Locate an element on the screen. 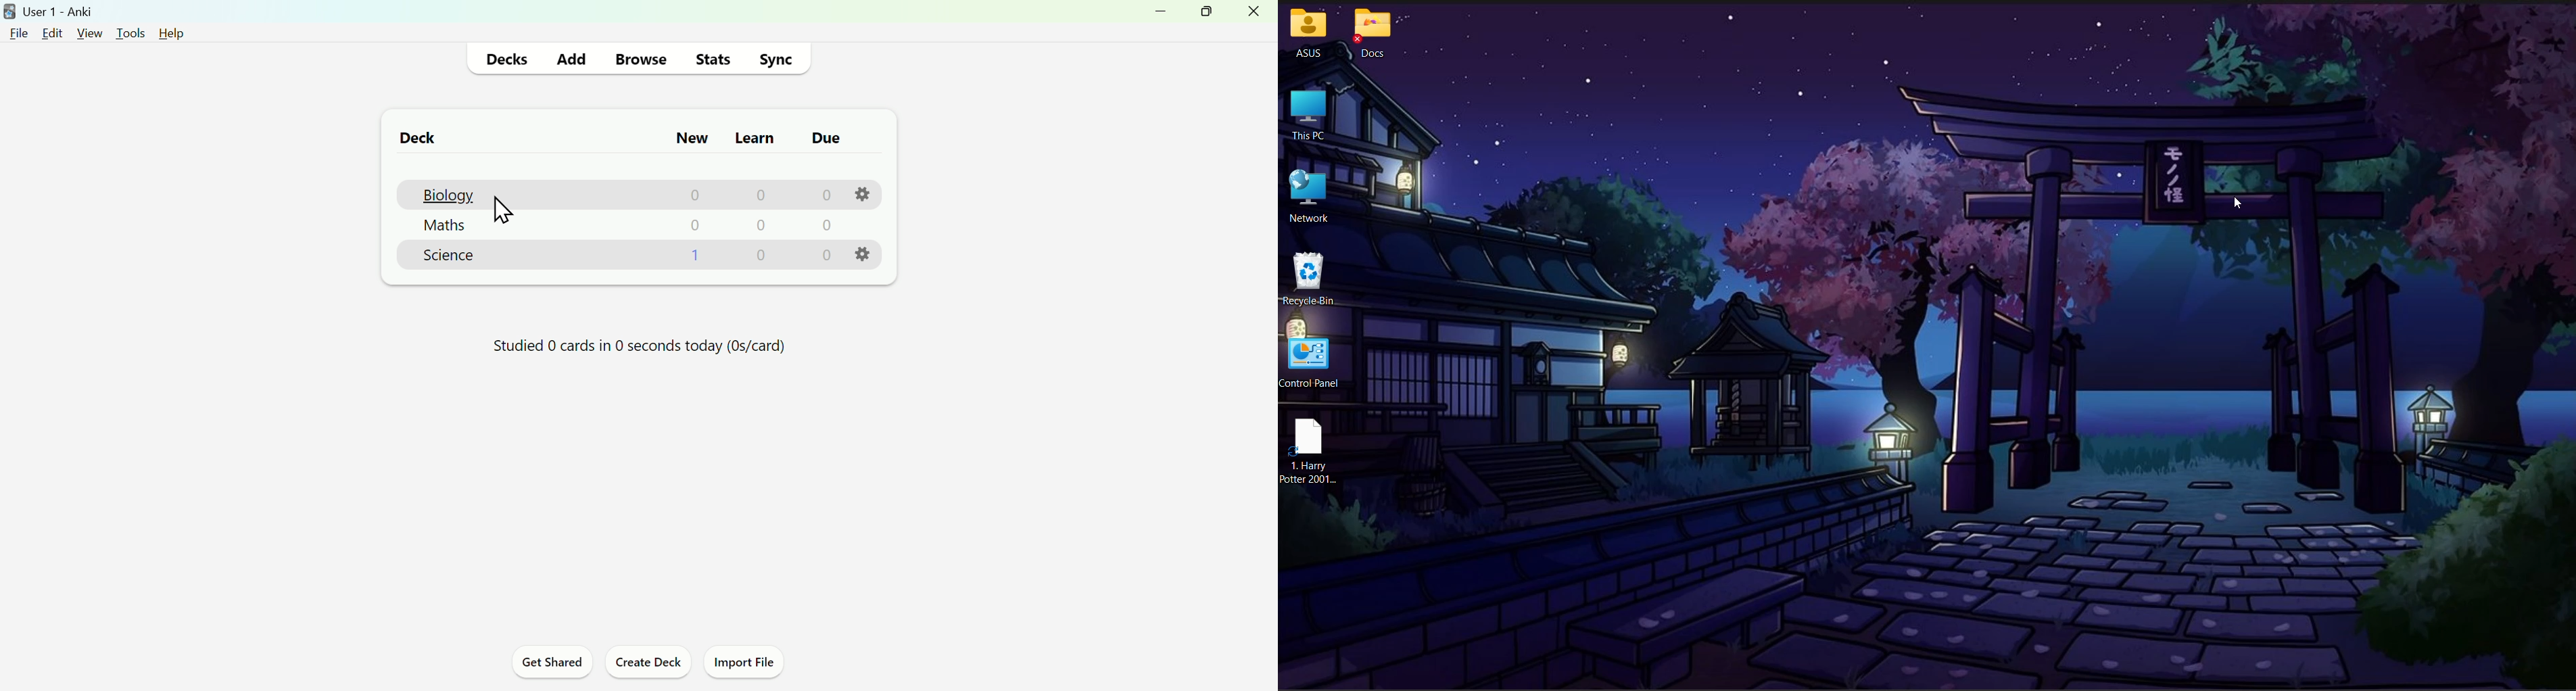 This screenshot has width=2576, height=700. Browse is located at coordinates (638, 61).